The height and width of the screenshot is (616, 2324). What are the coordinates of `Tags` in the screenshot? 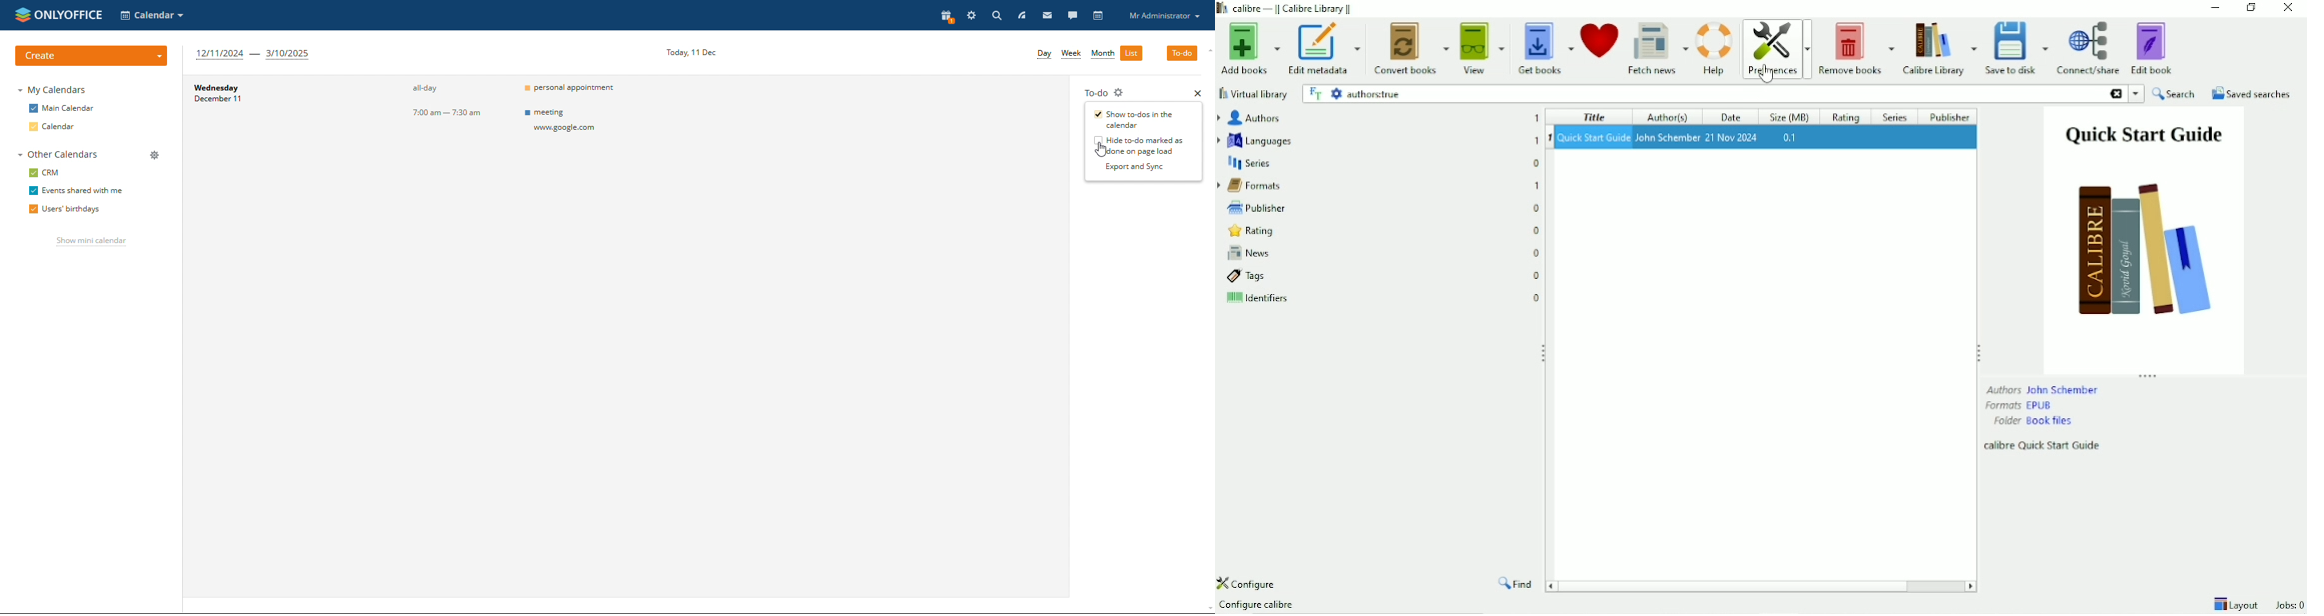 It's located at (1381, 277).